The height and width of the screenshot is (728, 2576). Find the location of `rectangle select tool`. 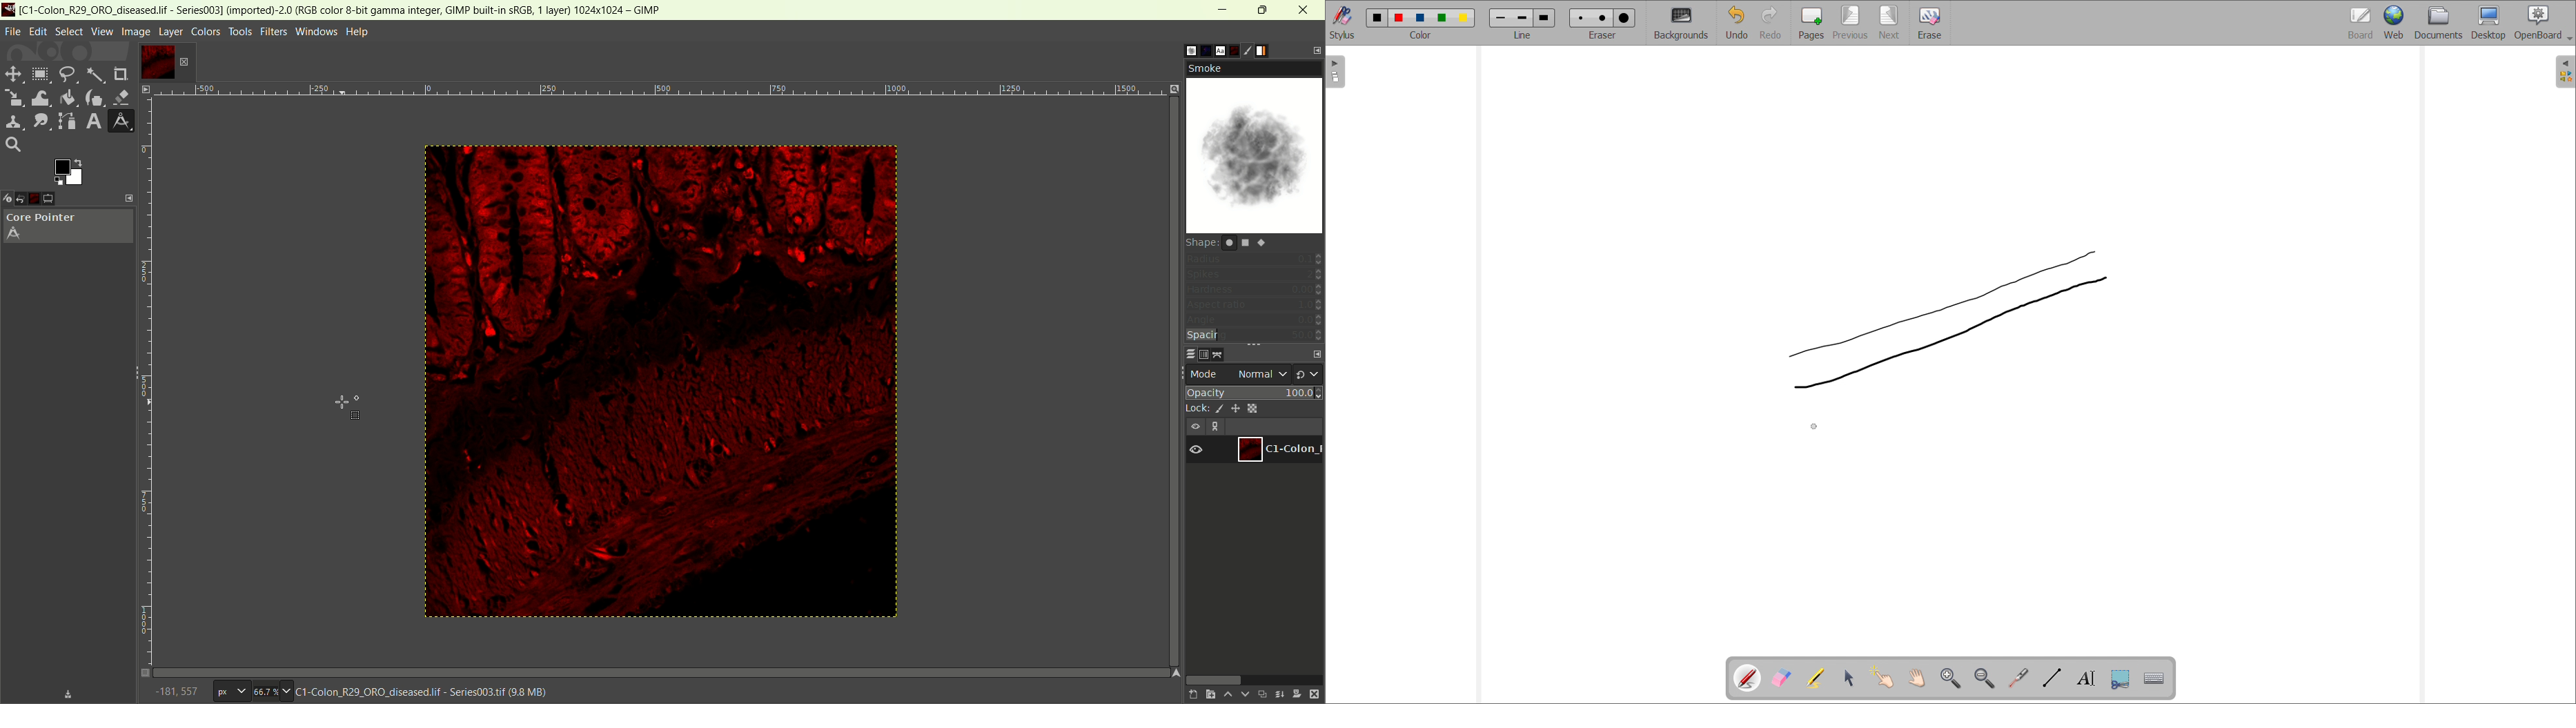

rectangle select tool is located at coordinates (40, 74).